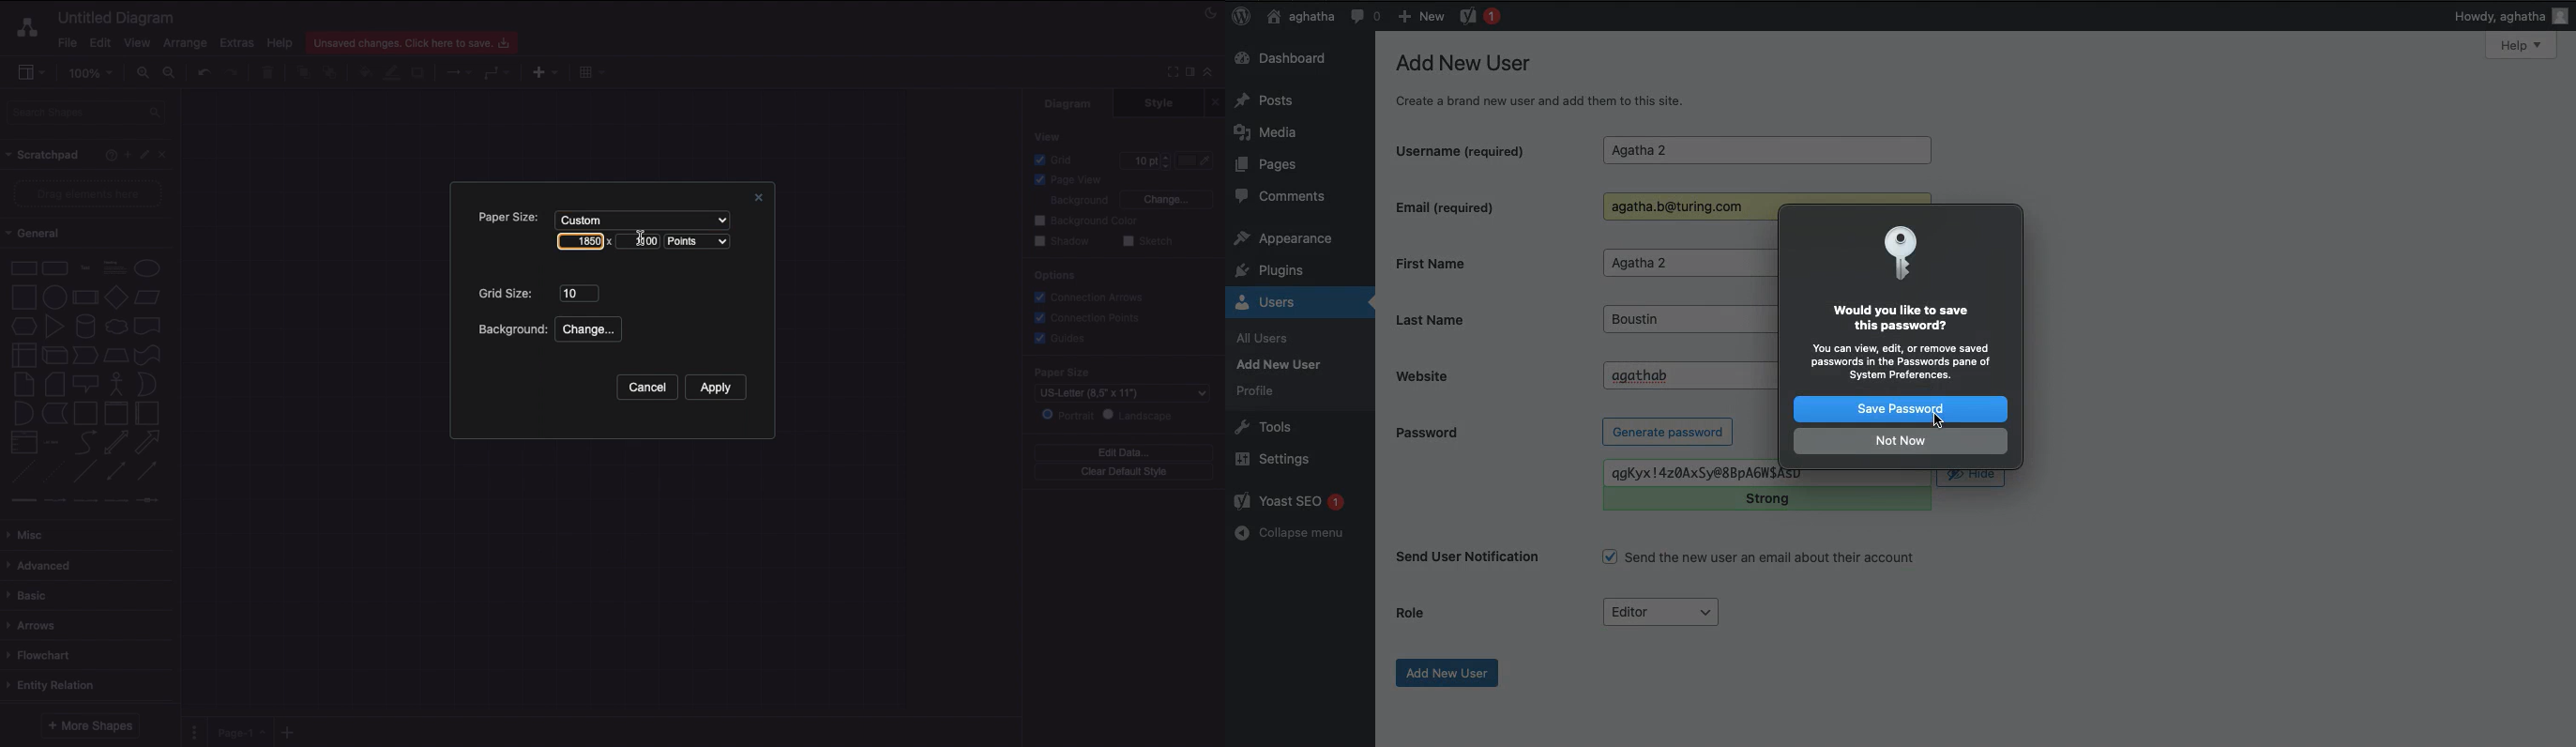 Image resolution: width=2576 pixels, height=756 pixels. I want to click on Cloud, so click(115, 327).